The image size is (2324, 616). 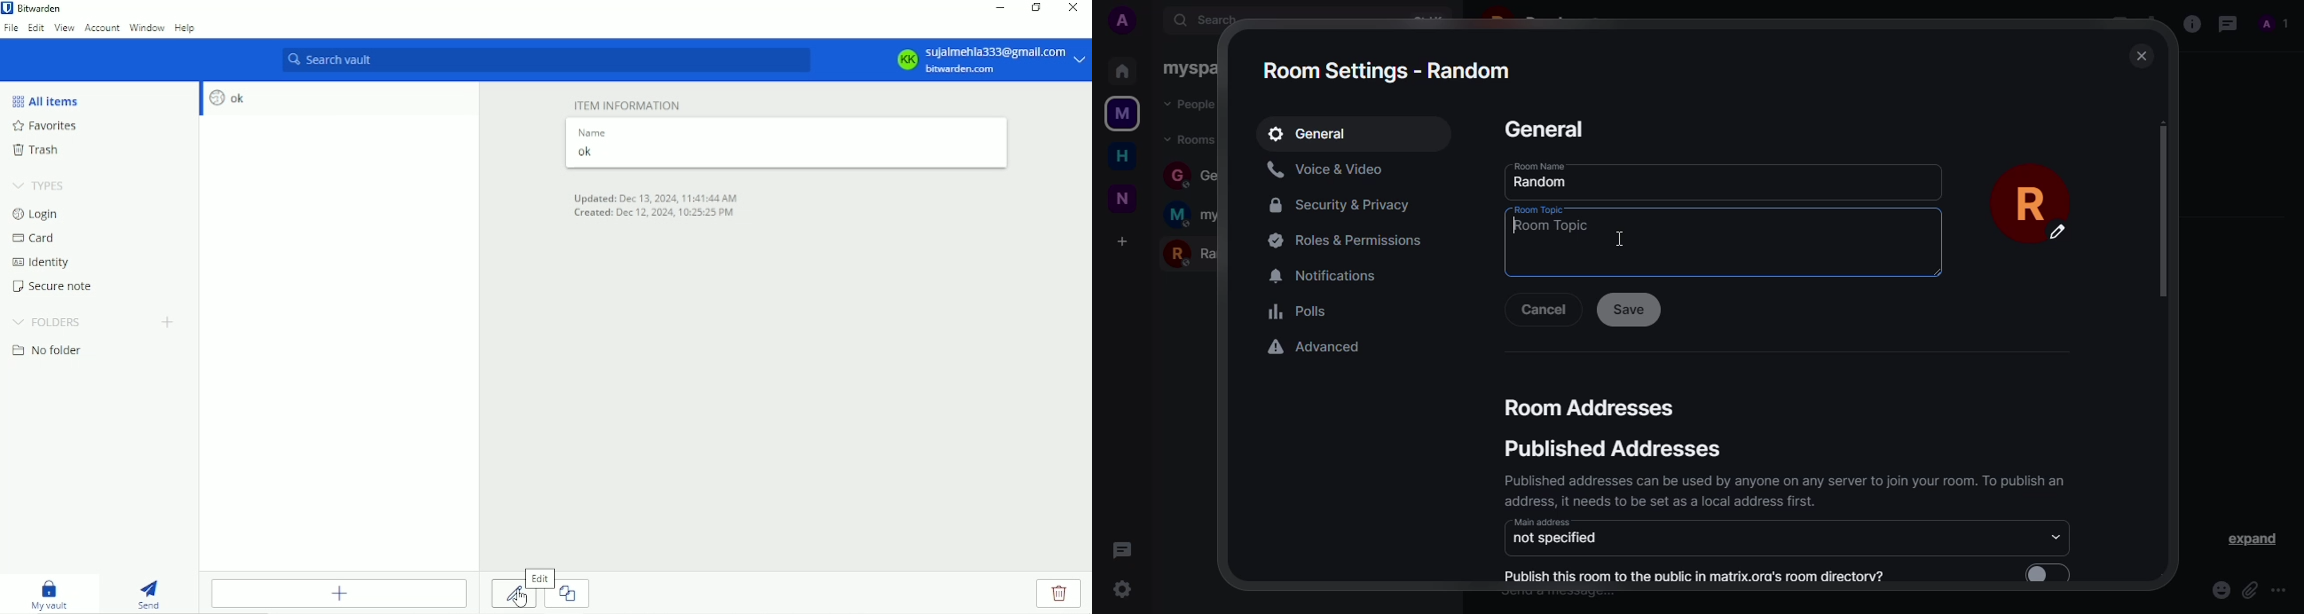 I want to click on Account, so click(x=102, y=28).